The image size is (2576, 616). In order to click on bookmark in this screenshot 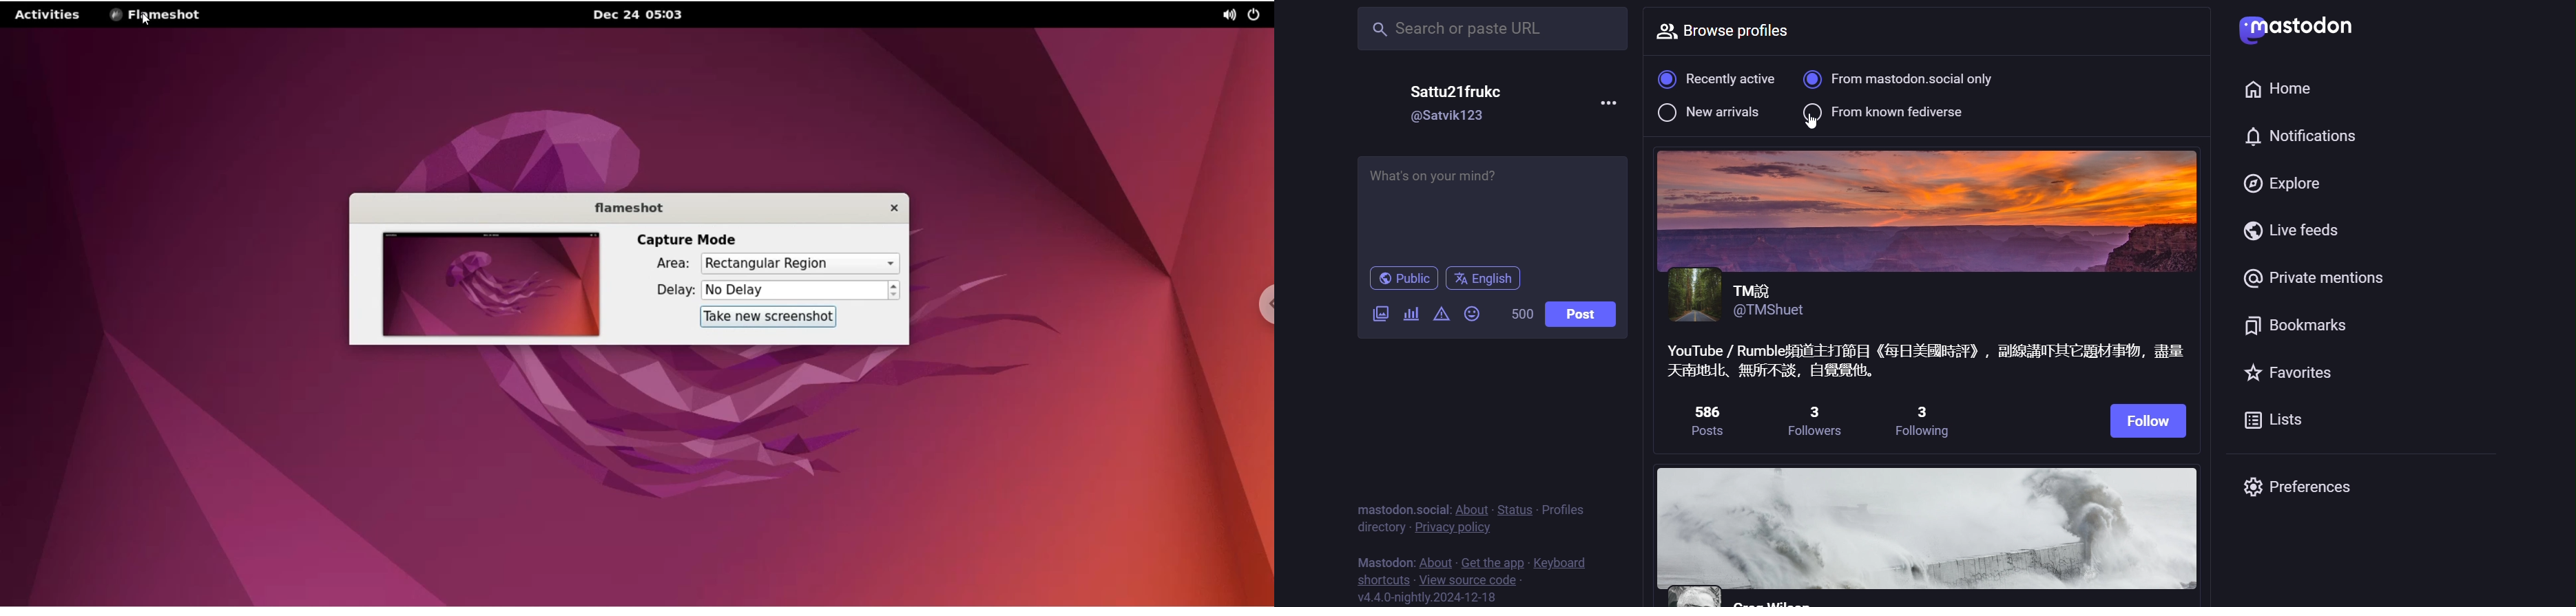, I will do `click(2304, 323)`.